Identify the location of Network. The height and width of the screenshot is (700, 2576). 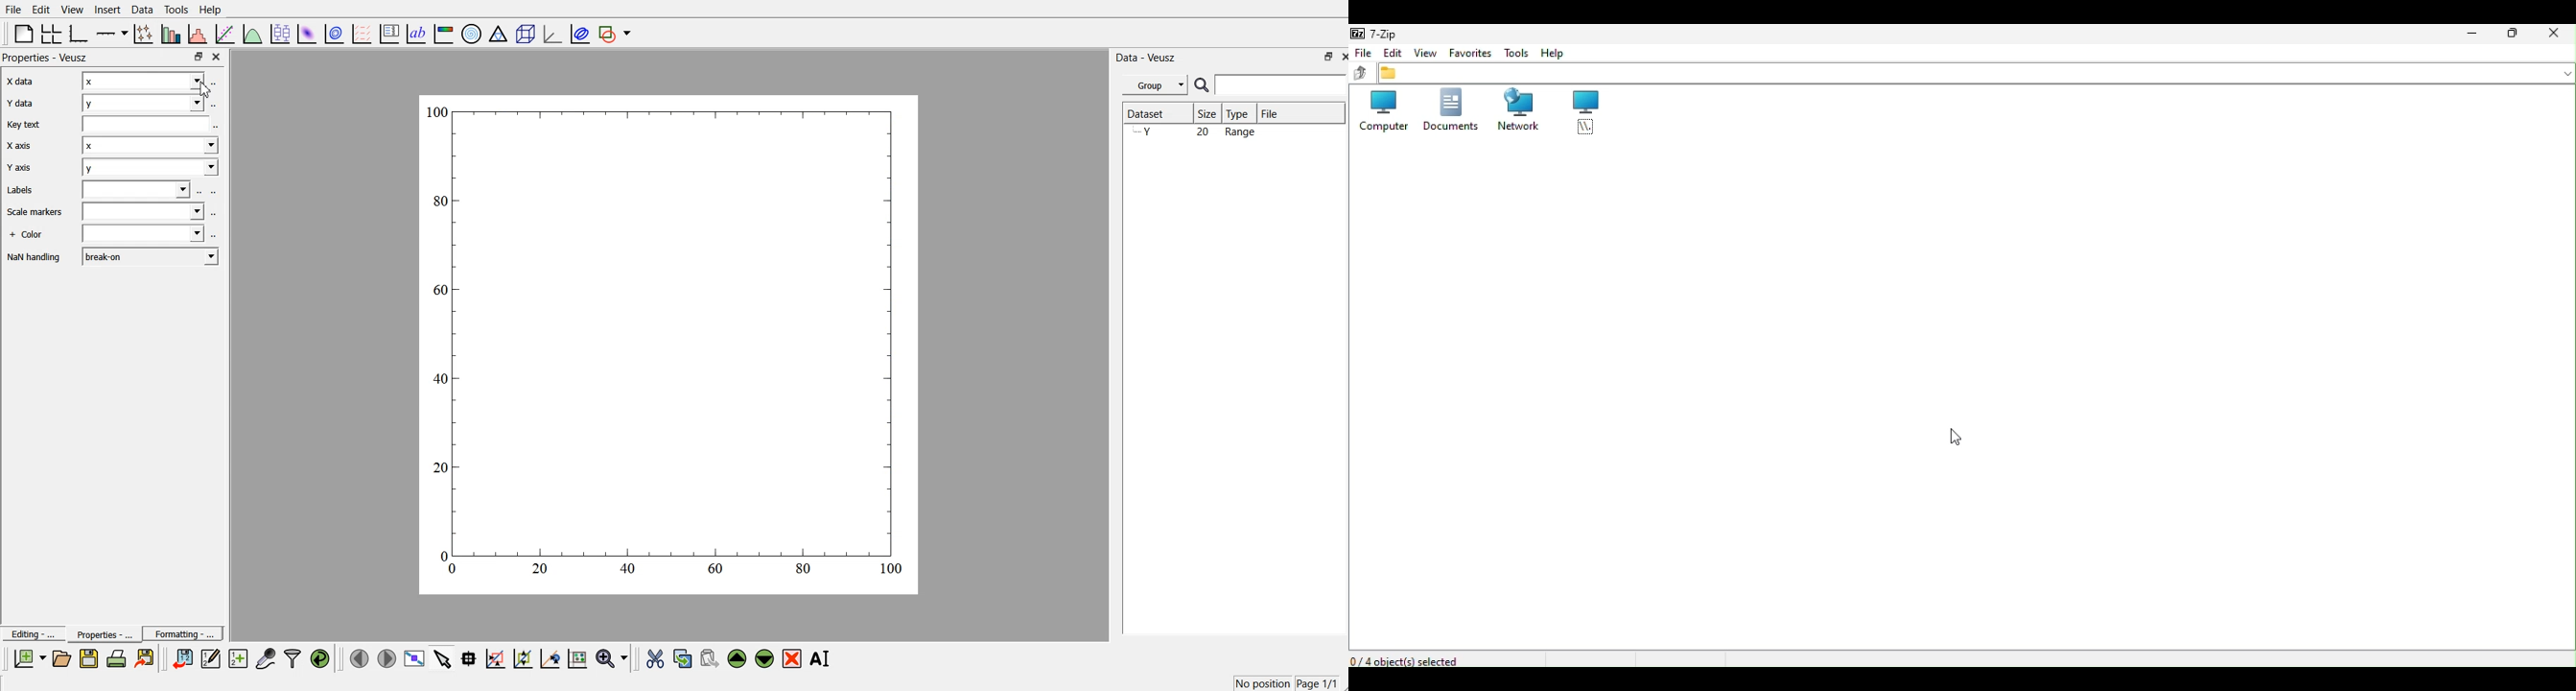
(1522, 109).